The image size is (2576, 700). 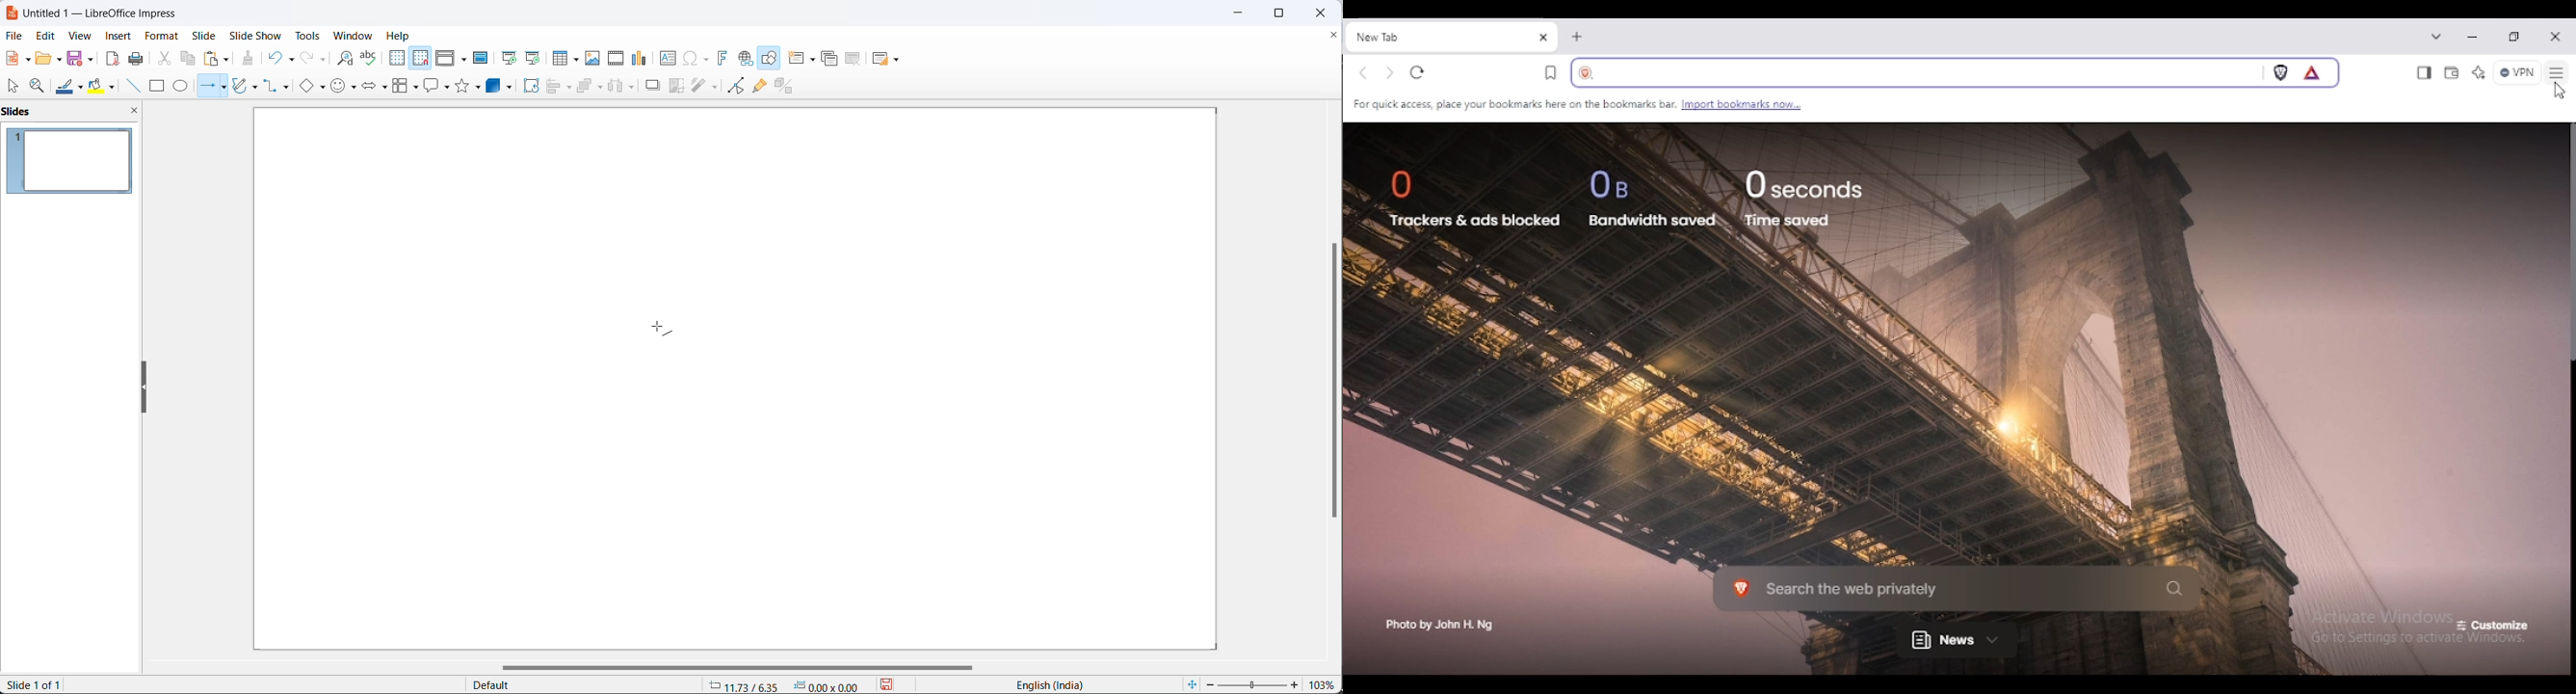 I want to click on insert , so click(x=121, y=37).